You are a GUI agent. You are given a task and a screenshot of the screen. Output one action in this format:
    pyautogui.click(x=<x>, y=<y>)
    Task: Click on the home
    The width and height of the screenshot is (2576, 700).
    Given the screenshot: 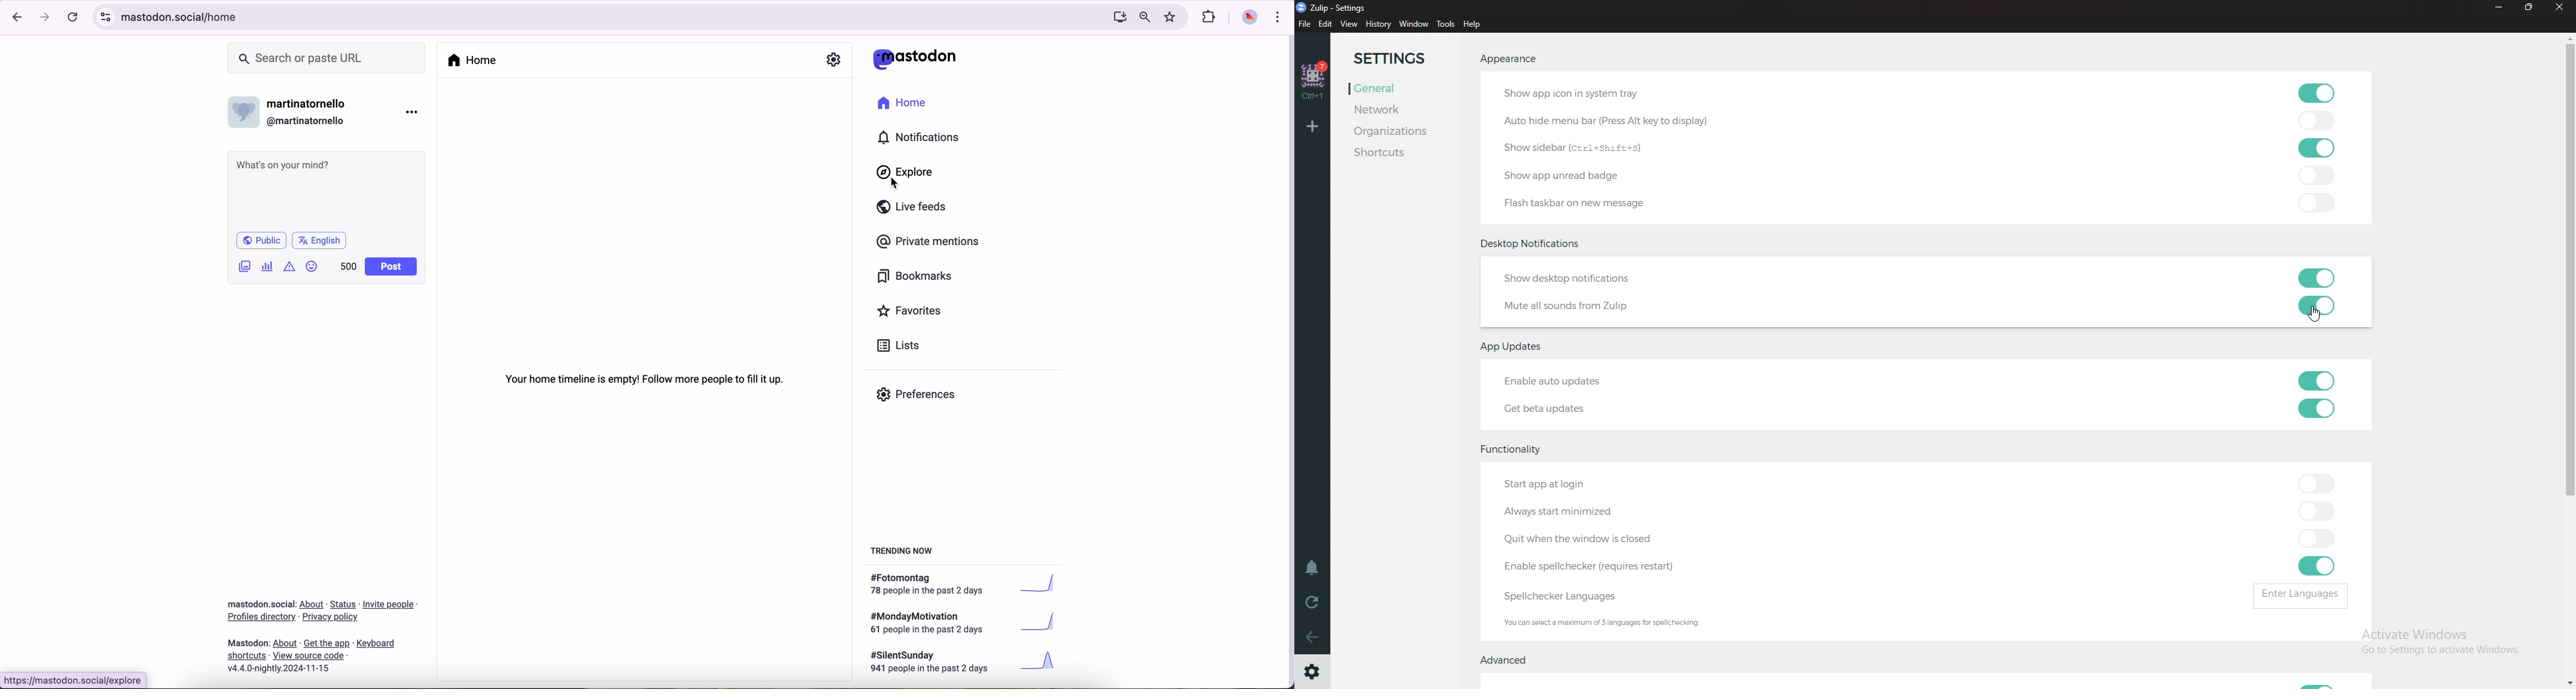 What is the action you would take?
    pyautogui.click(x=1315, y=80)
    